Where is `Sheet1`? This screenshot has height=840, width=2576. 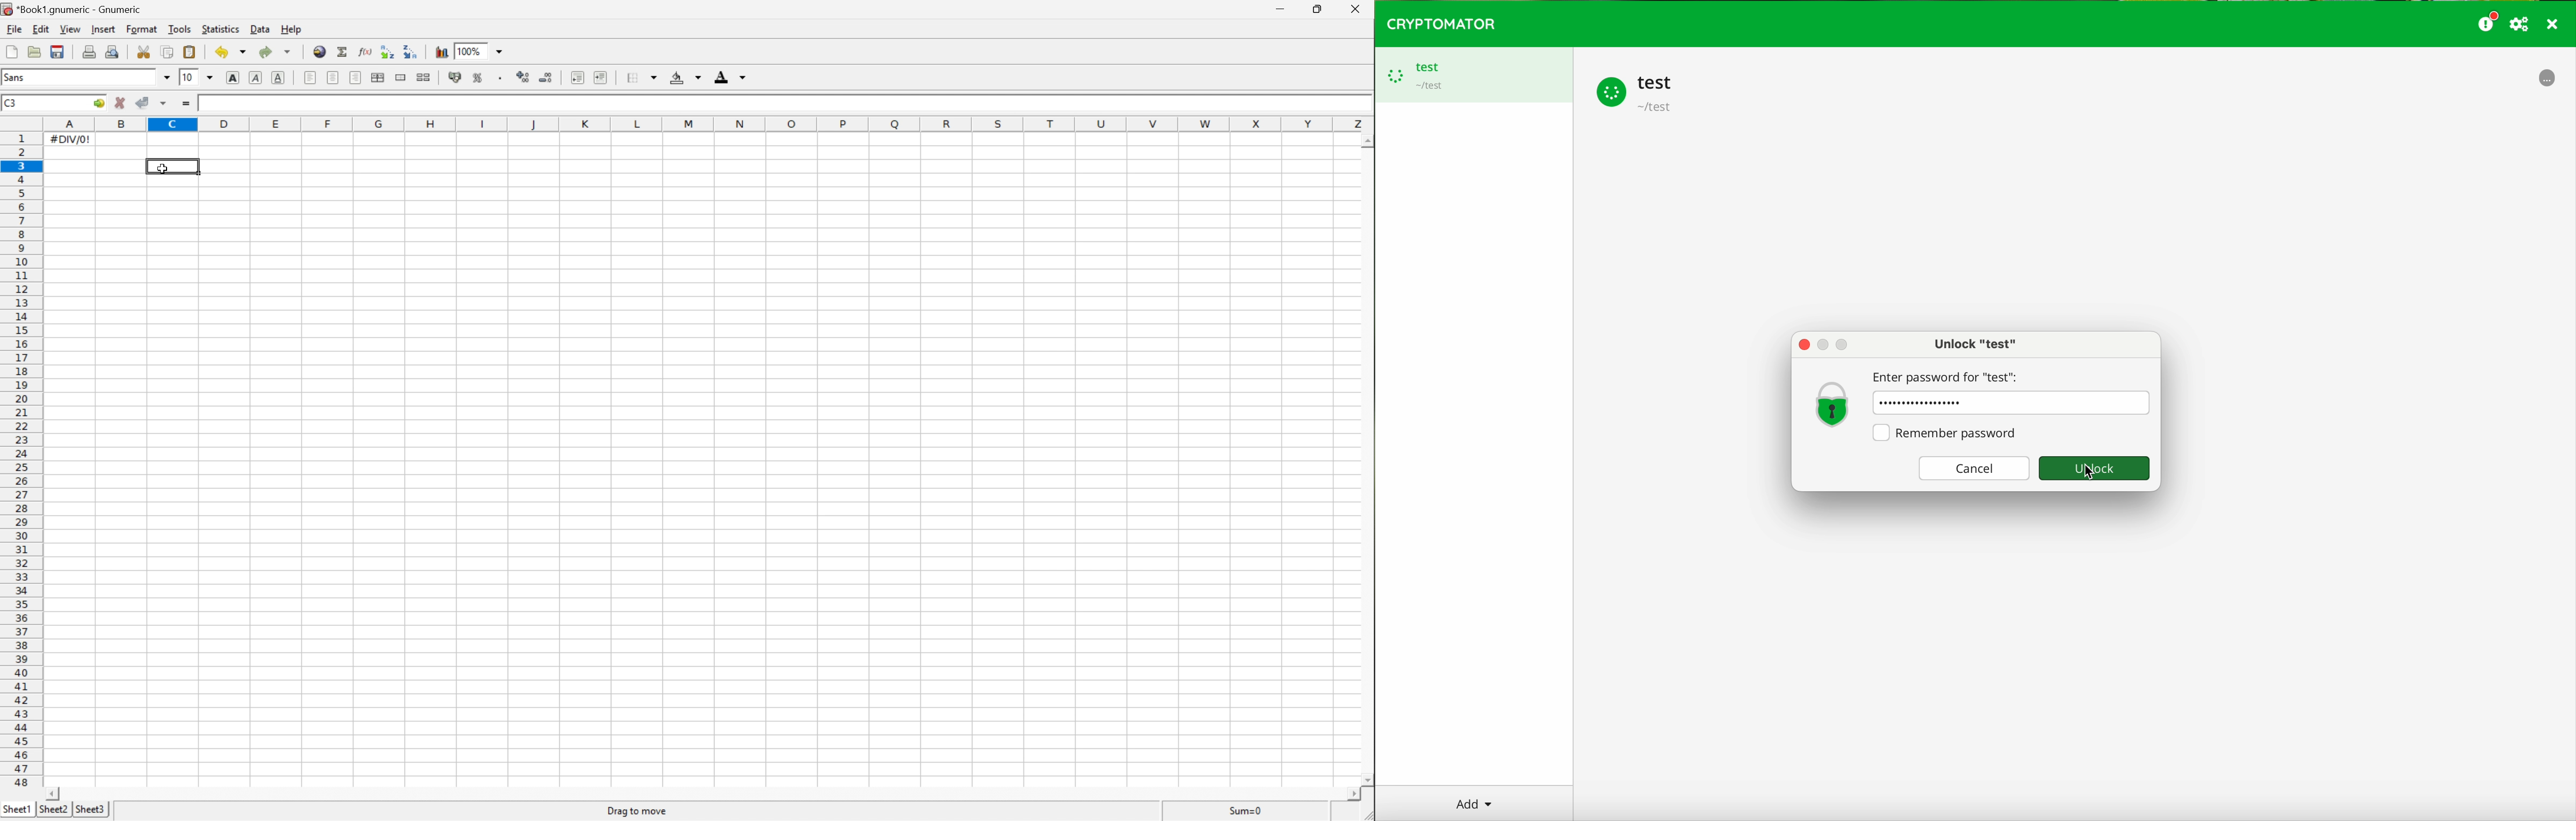 Sheet1 is located at coordinates (17, 807).